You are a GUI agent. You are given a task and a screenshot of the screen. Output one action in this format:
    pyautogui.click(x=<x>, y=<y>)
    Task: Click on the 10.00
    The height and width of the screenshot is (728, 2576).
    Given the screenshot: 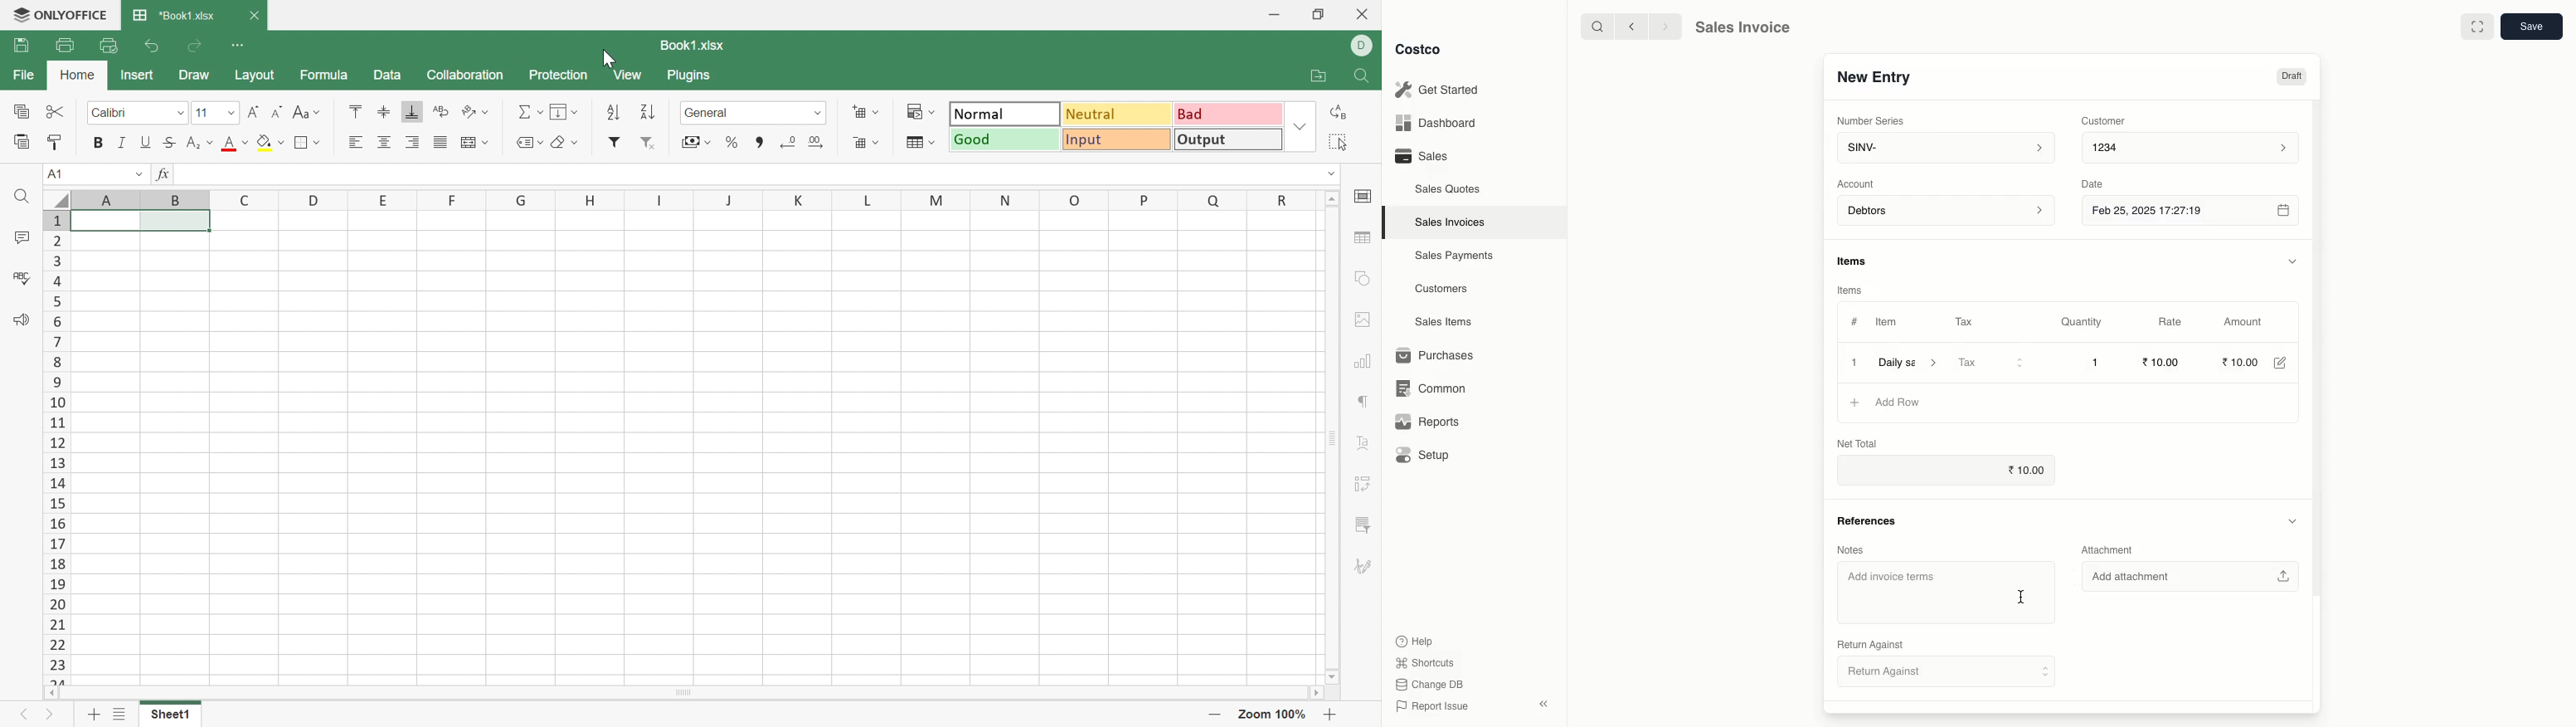 What is the action you would take?
    pyautogui.click(x=2163, y=362)
    